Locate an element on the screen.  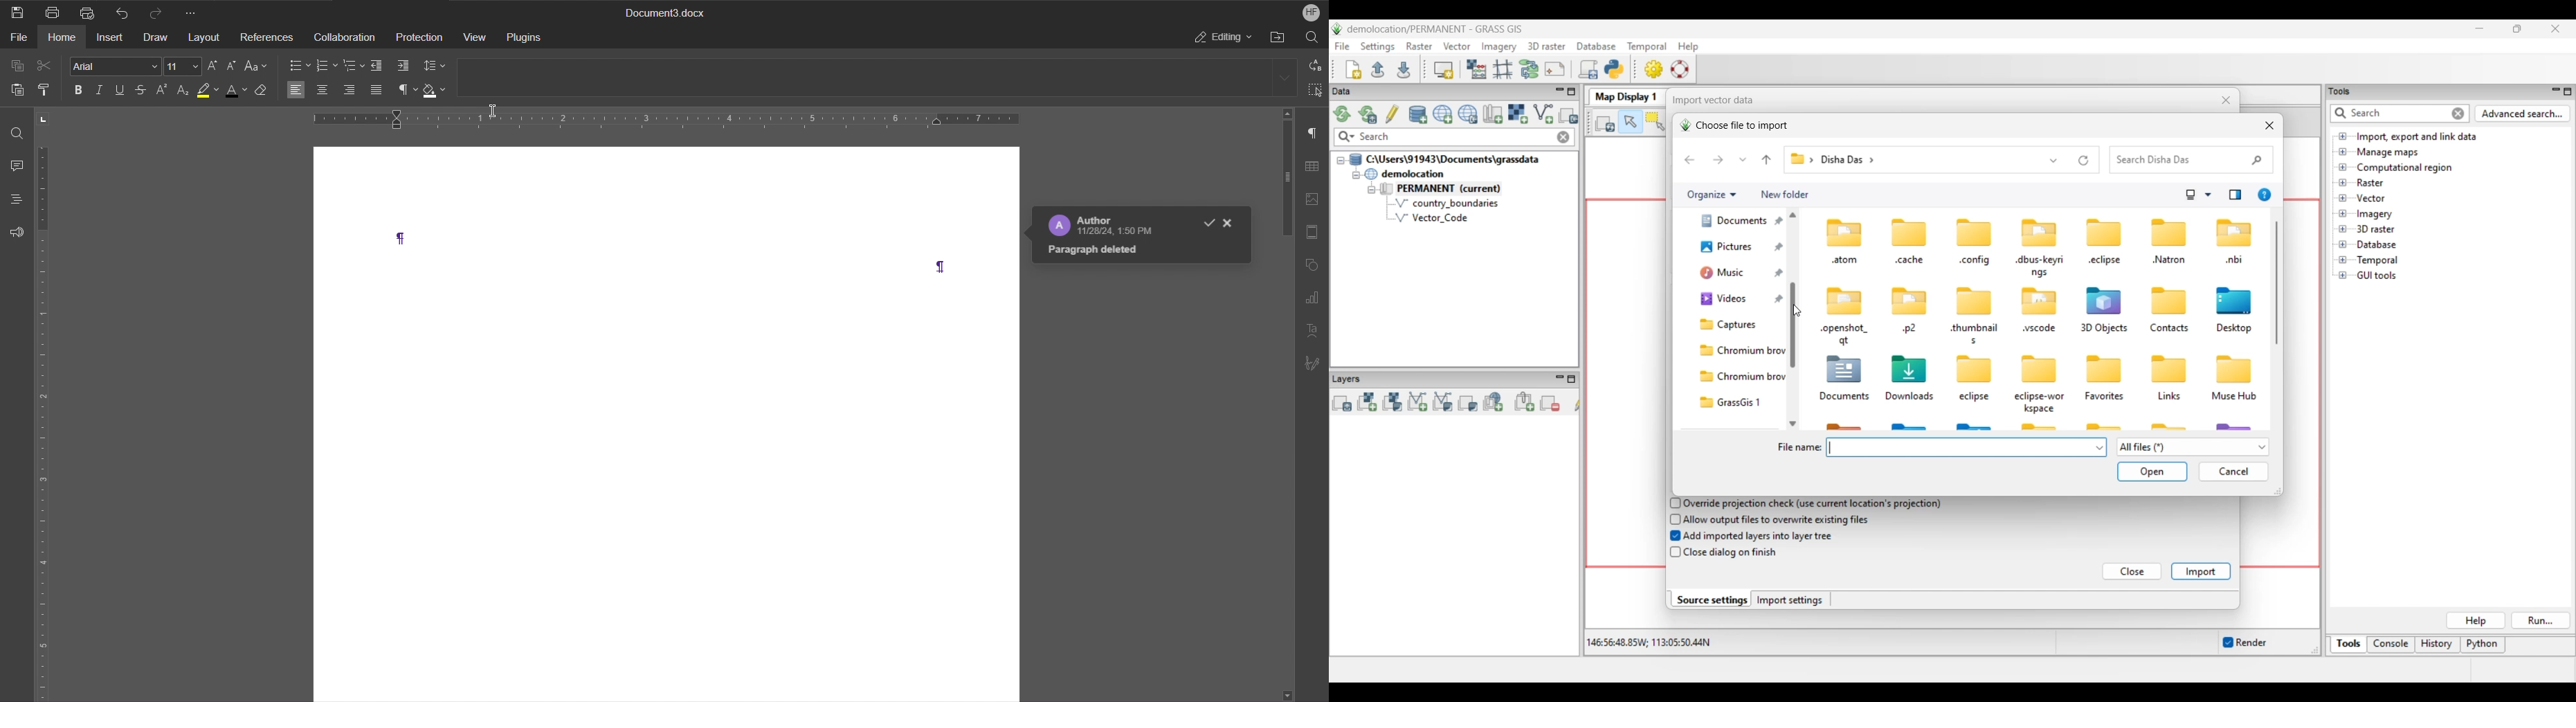
Insert is located at coordinates (112, 40).